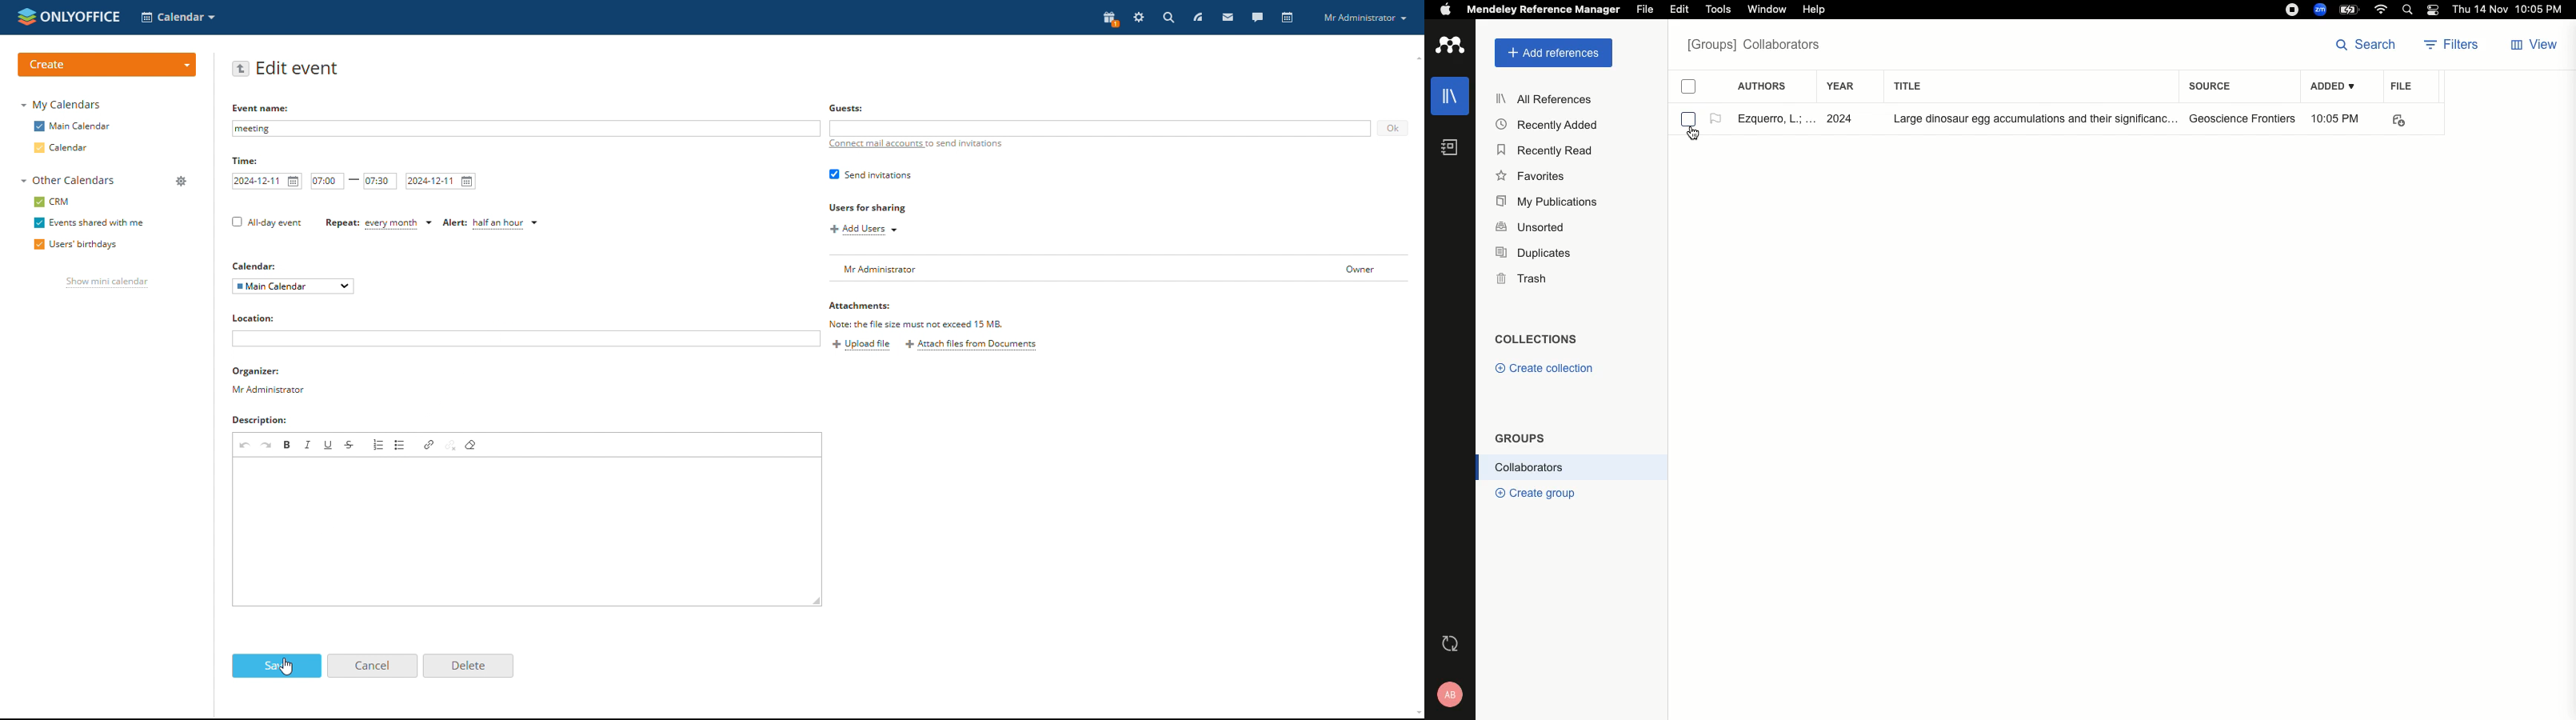 The height and width of the screenshot is (728, 2576). Describe the element at coordinates (2410, 11) in the screenshot. I see `Search` at that location.